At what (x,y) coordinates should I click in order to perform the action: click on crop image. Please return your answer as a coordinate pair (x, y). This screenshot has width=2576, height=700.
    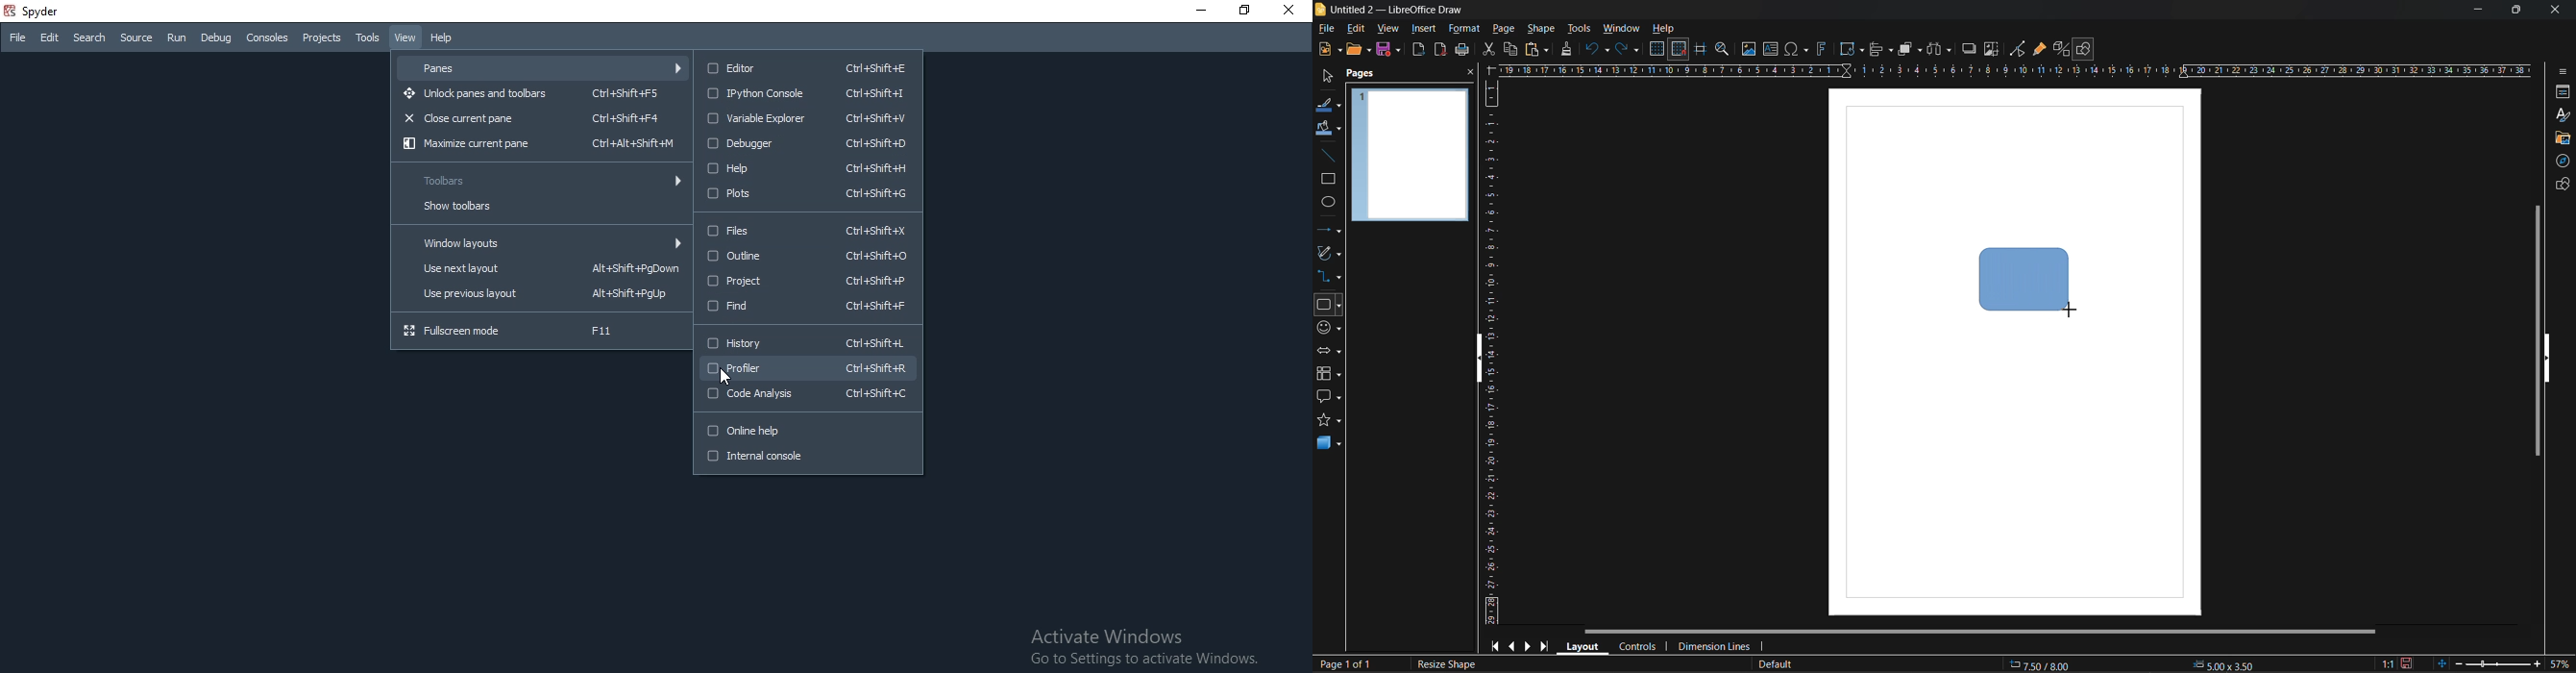
    Looking at the image, I should click on (1992, 49).